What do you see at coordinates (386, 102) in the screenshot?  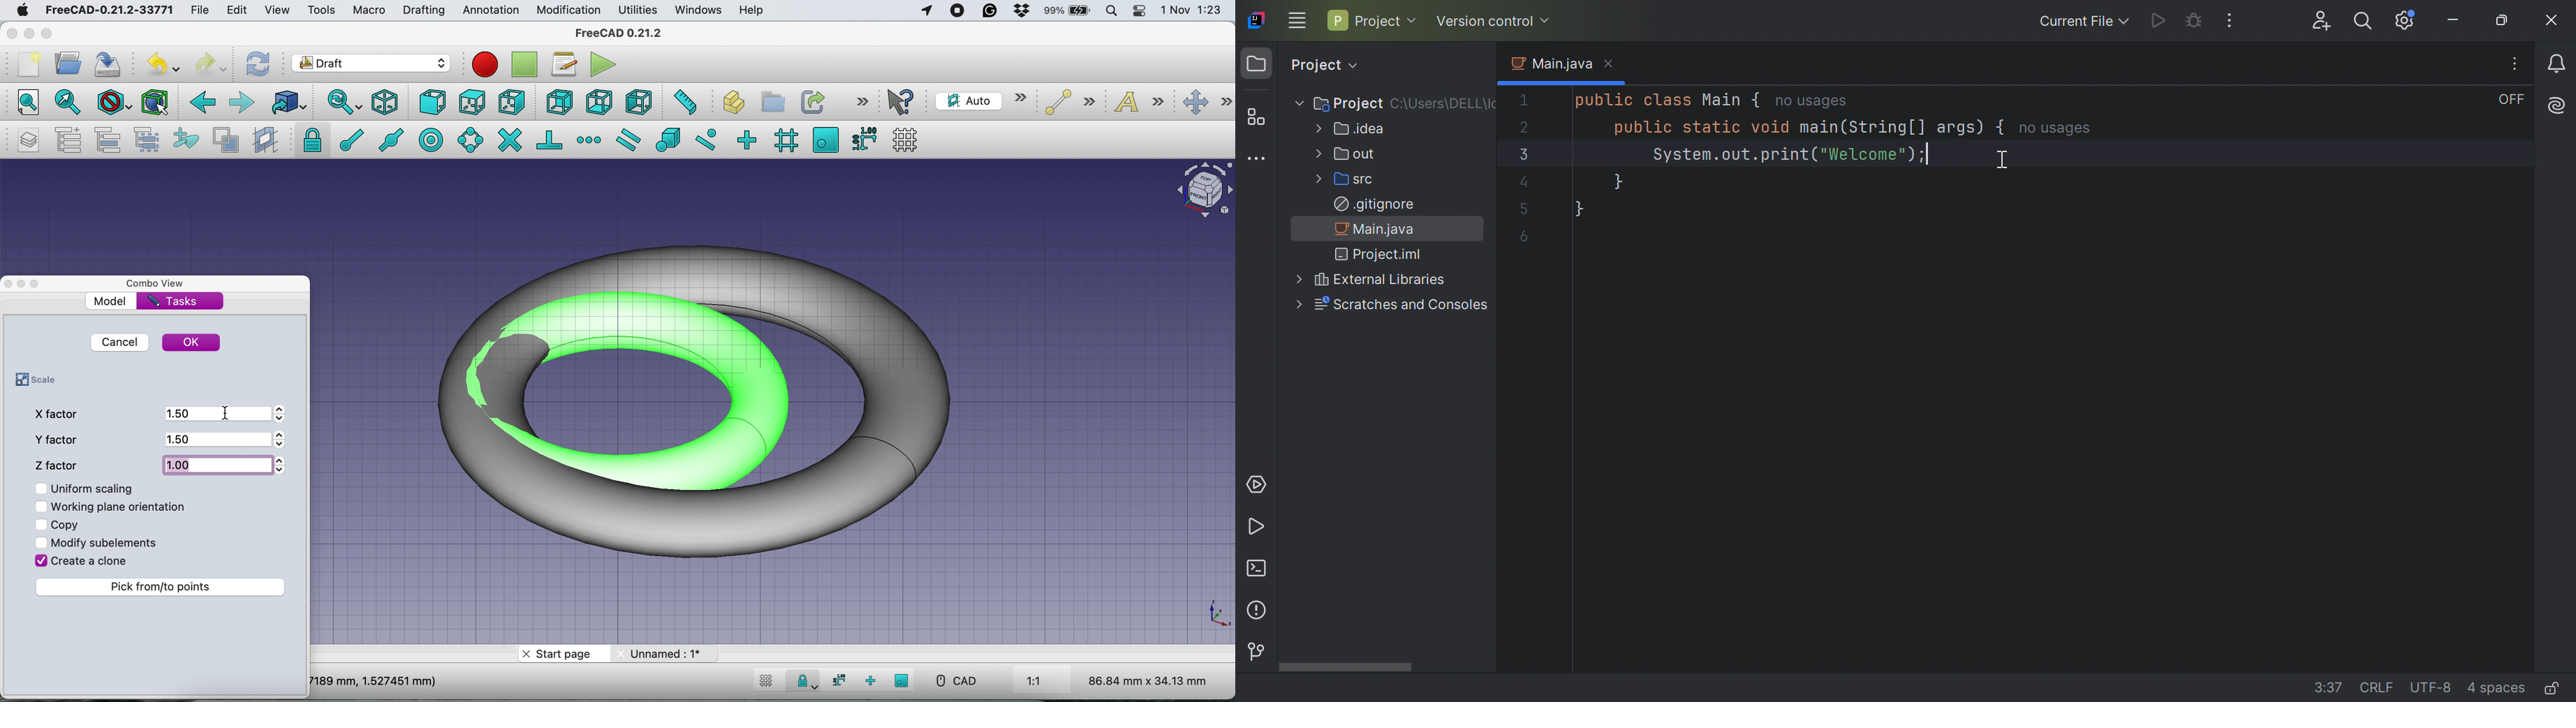 I see `isometric` at bounding box center [386, 102].